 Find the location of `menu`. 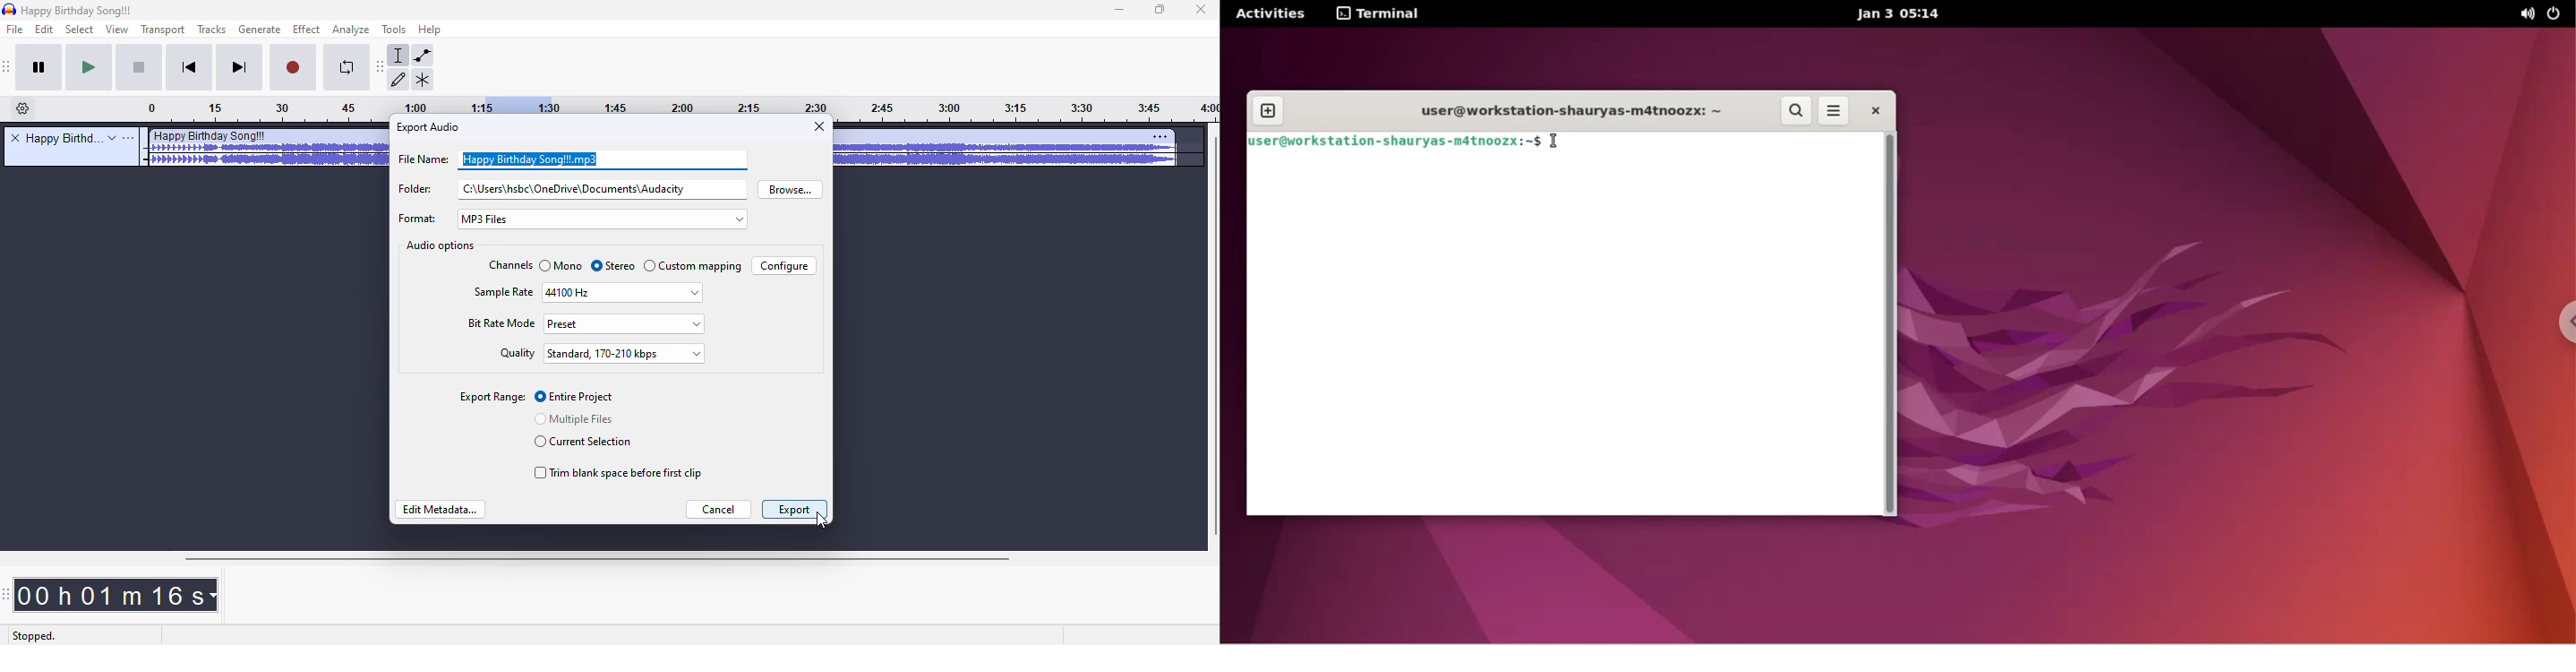

menu is located at coordinates (1833, 112).